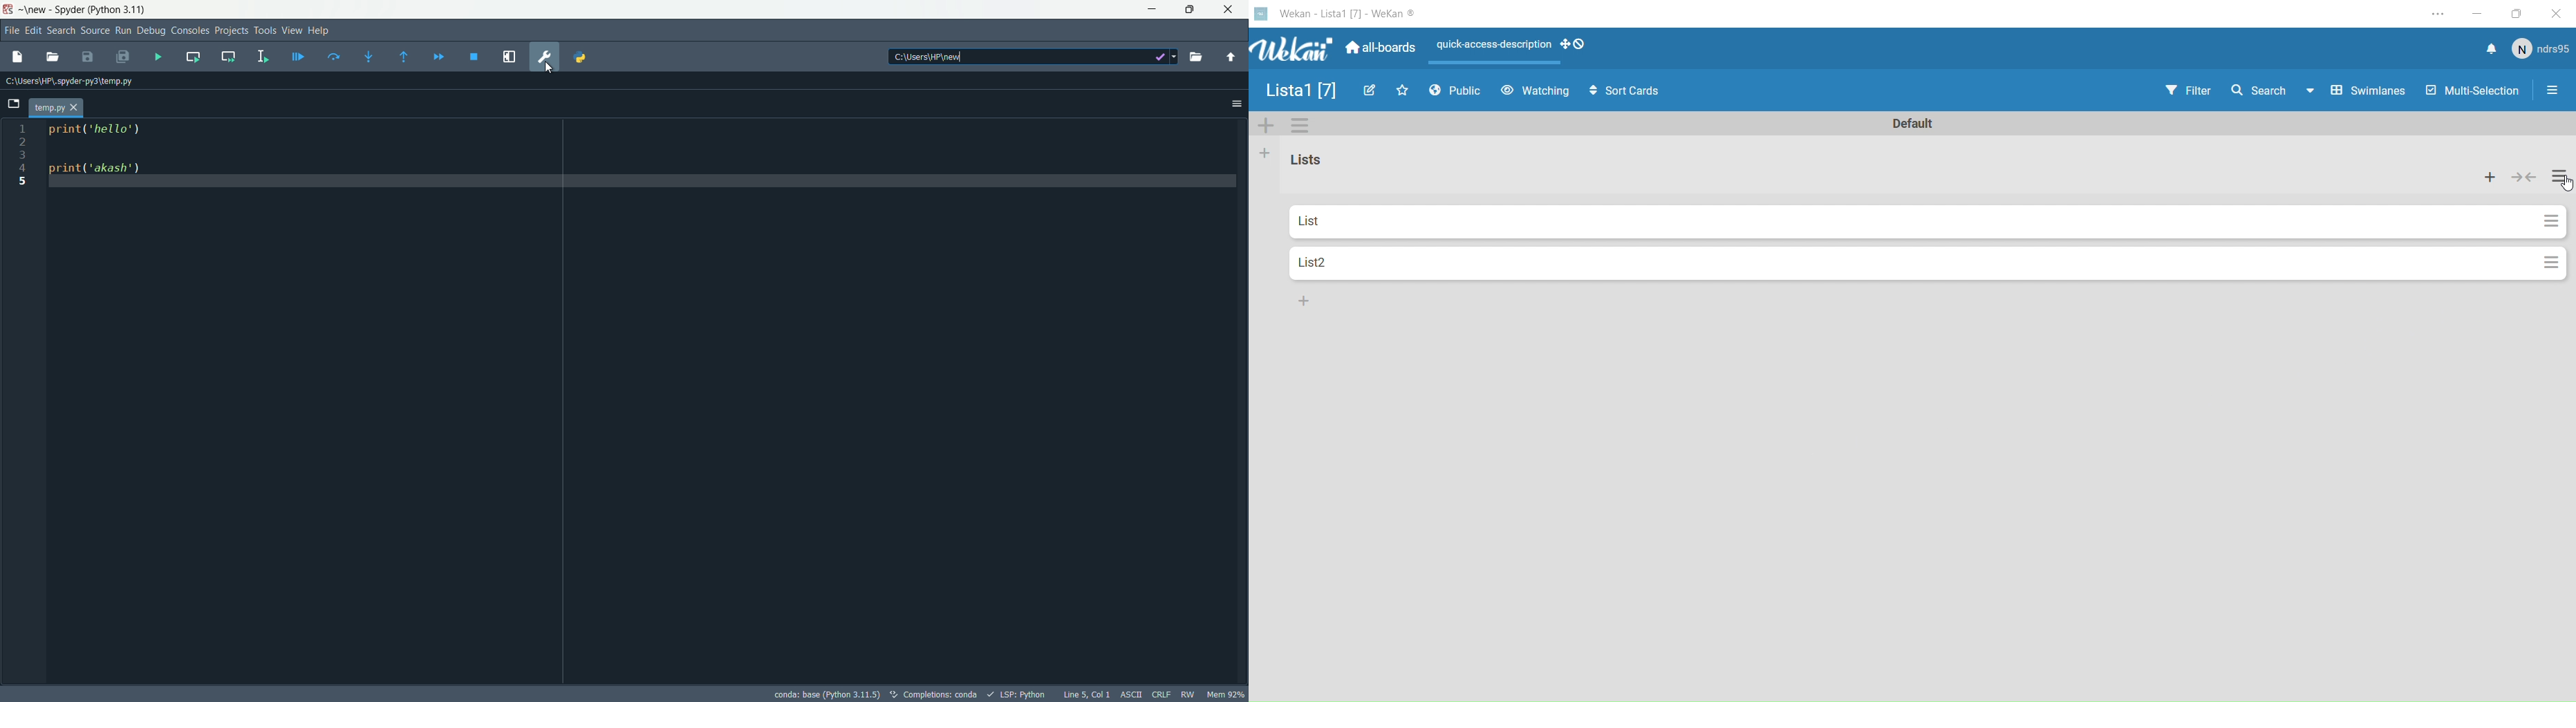  I want to click on memory usage 92%, so click(1225, 694).